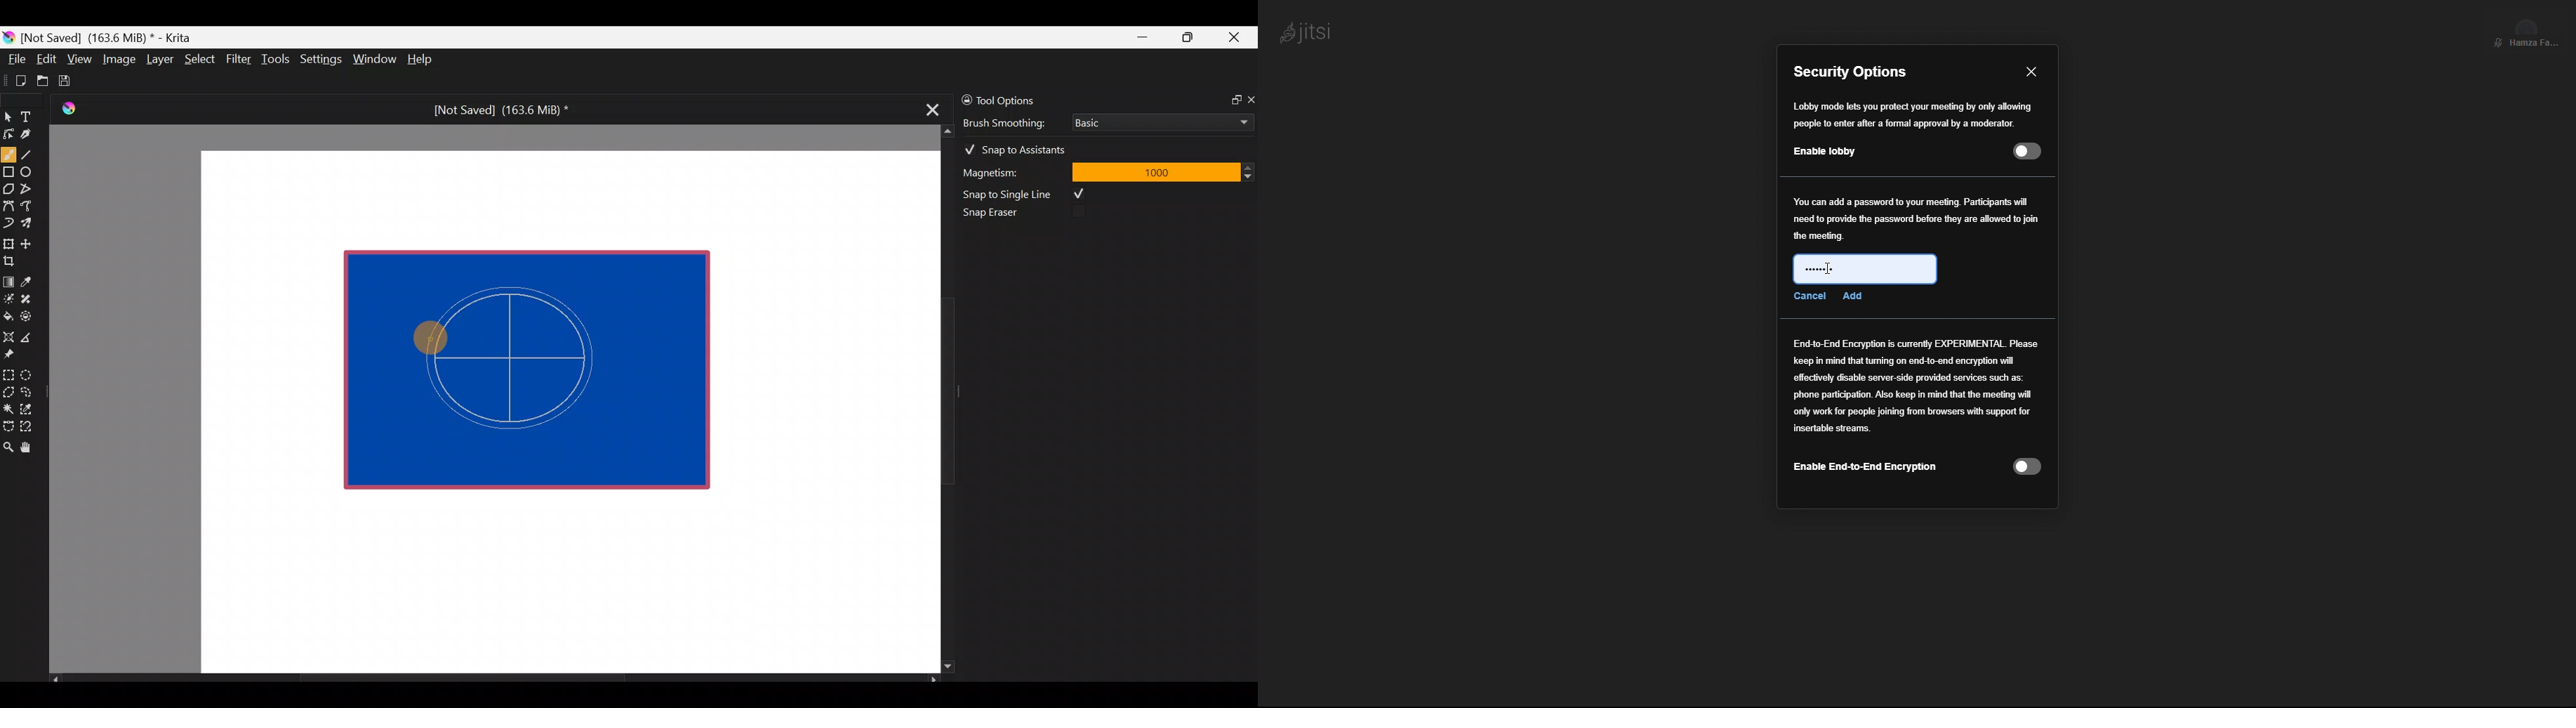  What do you see at coordinates (1029, 194) in the screenshot?
I see `Snap to single line` at bounding box center [1029, 194].